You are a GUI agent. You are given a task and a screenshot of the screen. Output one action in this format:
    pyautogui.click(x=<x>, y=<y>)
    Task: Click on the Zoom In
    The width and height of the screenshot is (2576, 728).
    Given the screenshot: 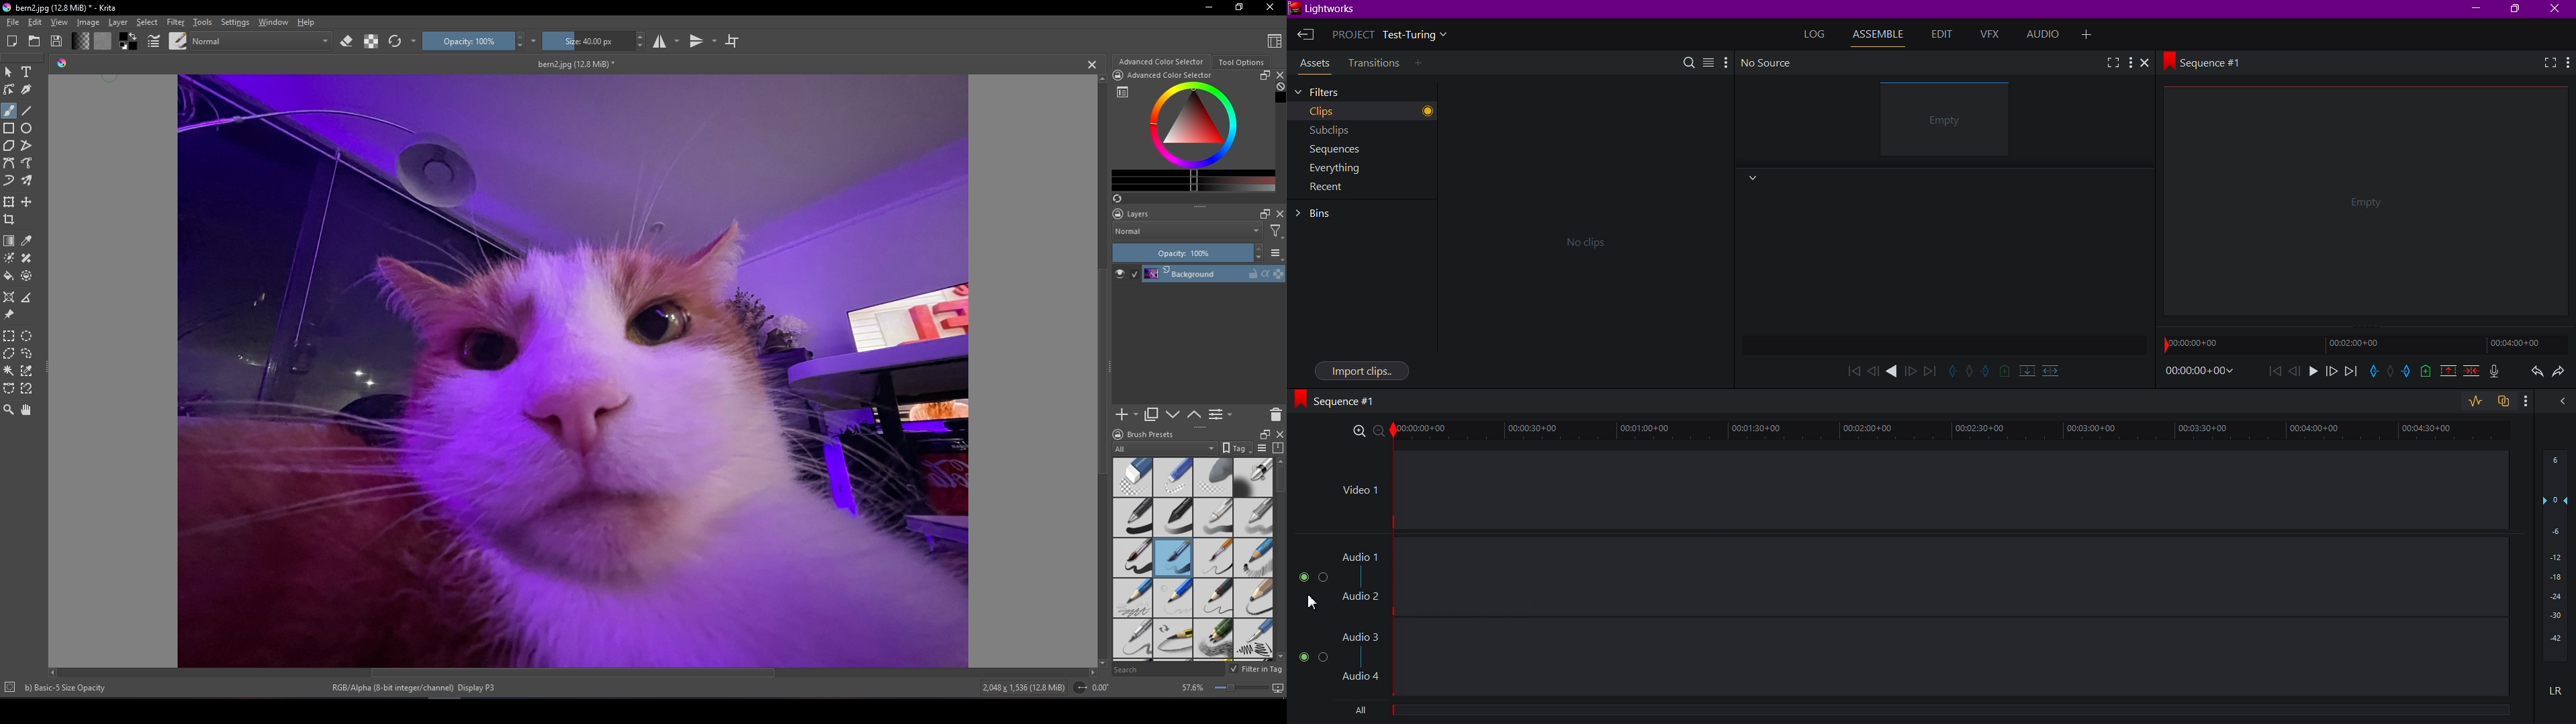 What is the action you would take?
    pyautogui.click(x=1360, y=432)
    